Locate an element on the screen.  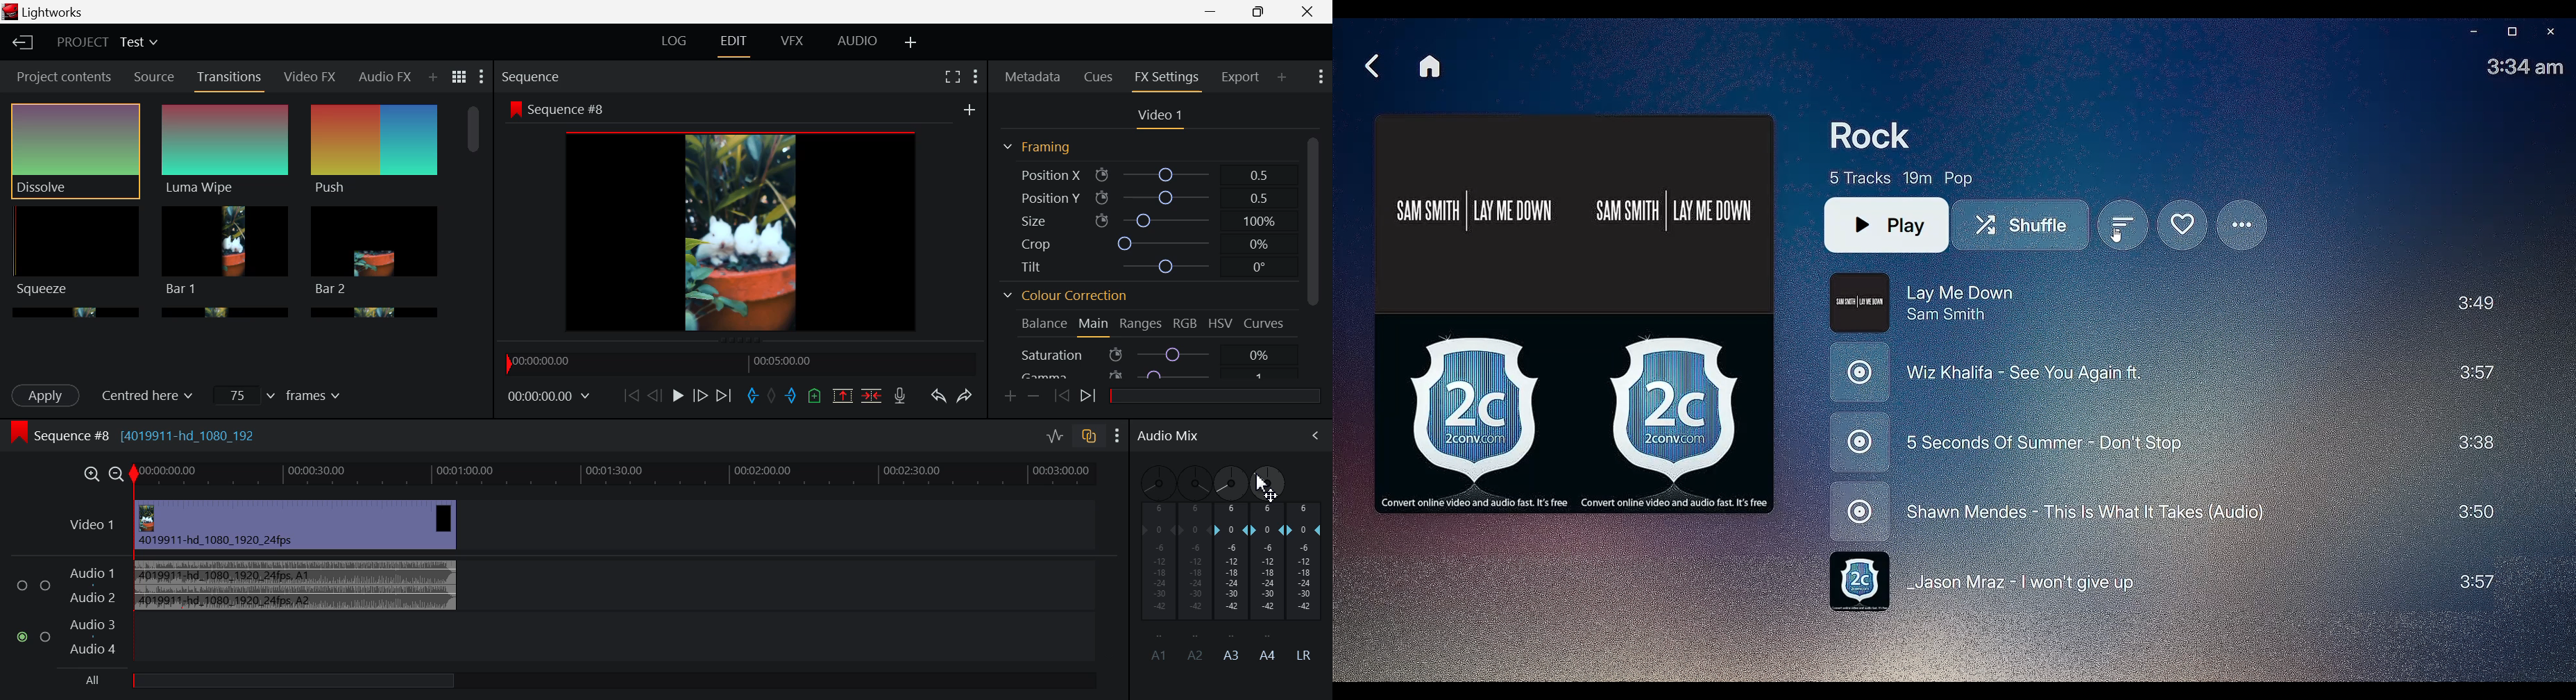
Frames Input is located at coordinates (280, 394).